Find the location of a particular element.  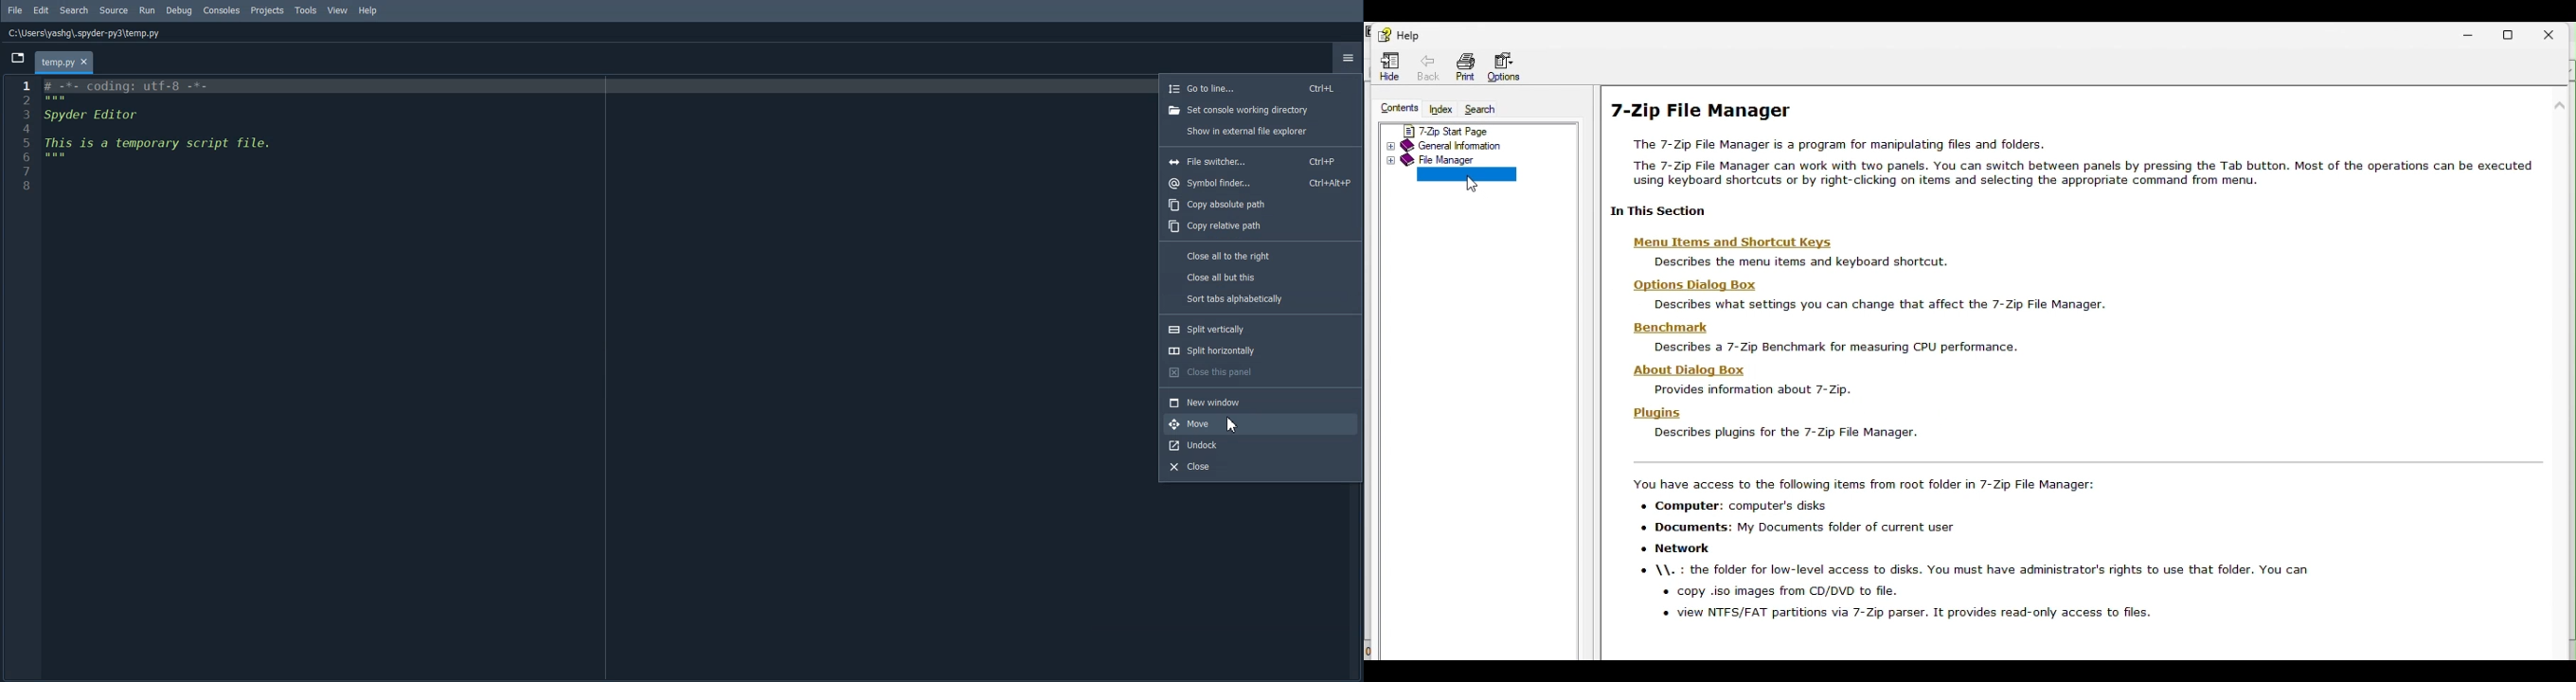

Edit is located at coordinates (40, 10).